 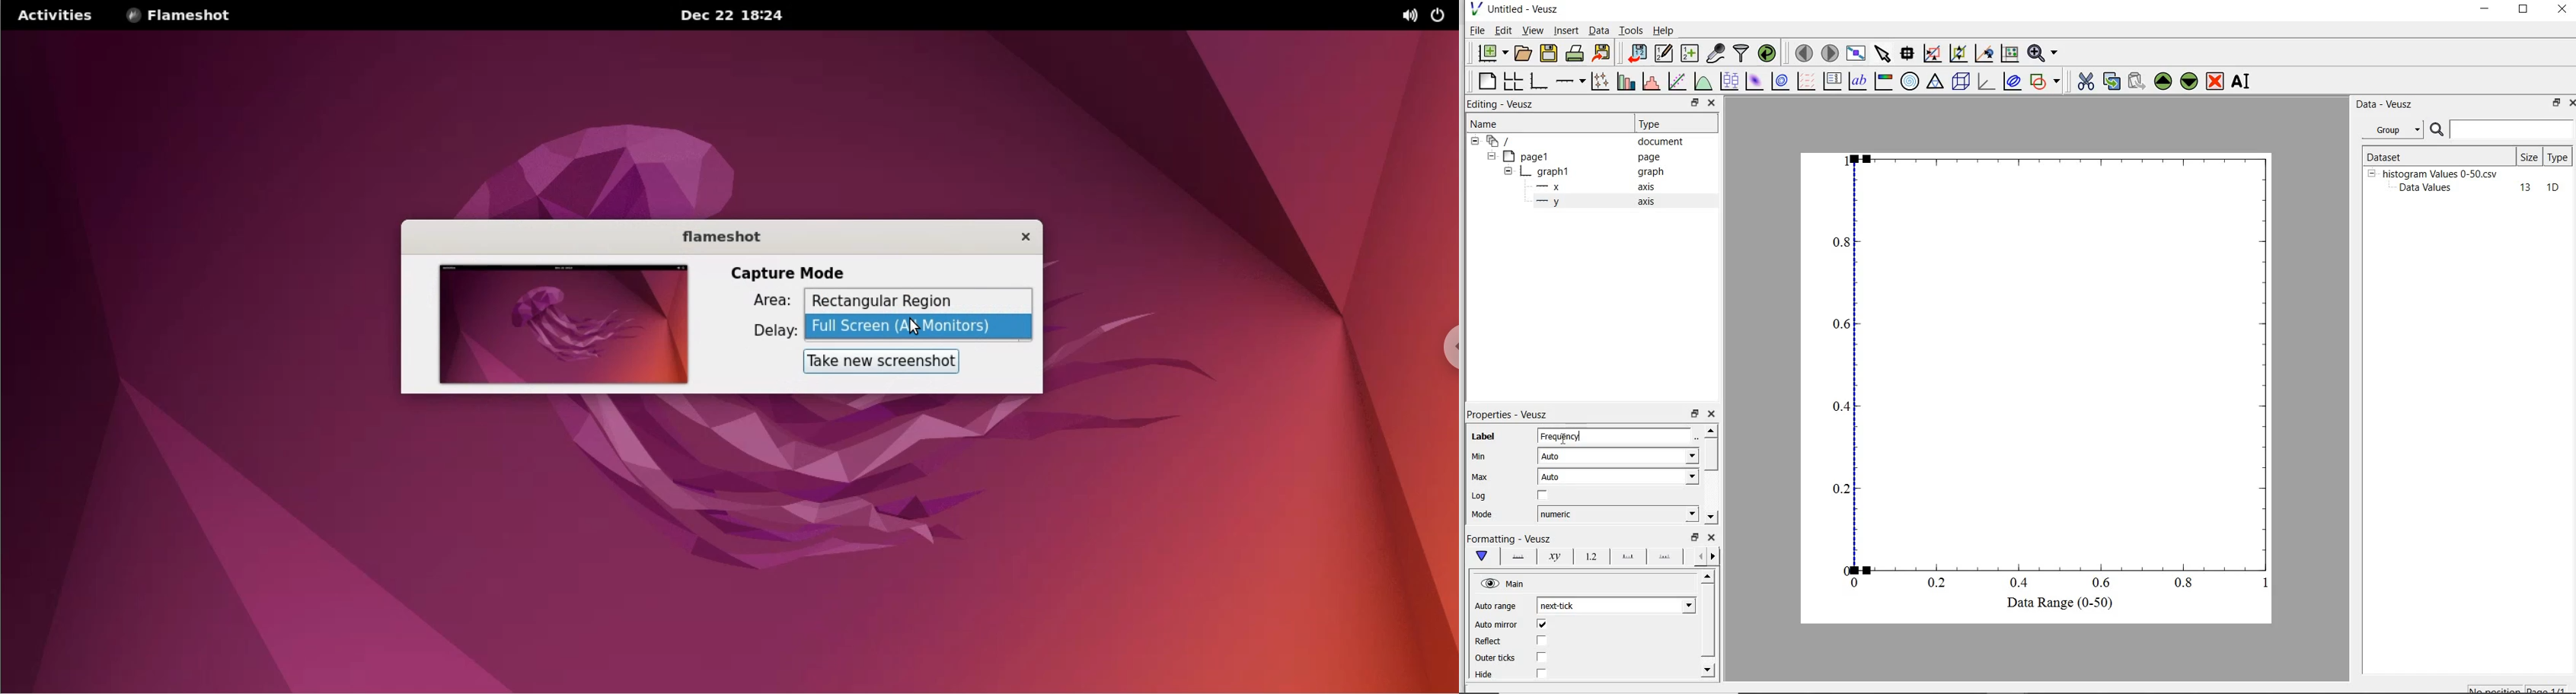 I want to click on search, so click(x=2438, y=130).